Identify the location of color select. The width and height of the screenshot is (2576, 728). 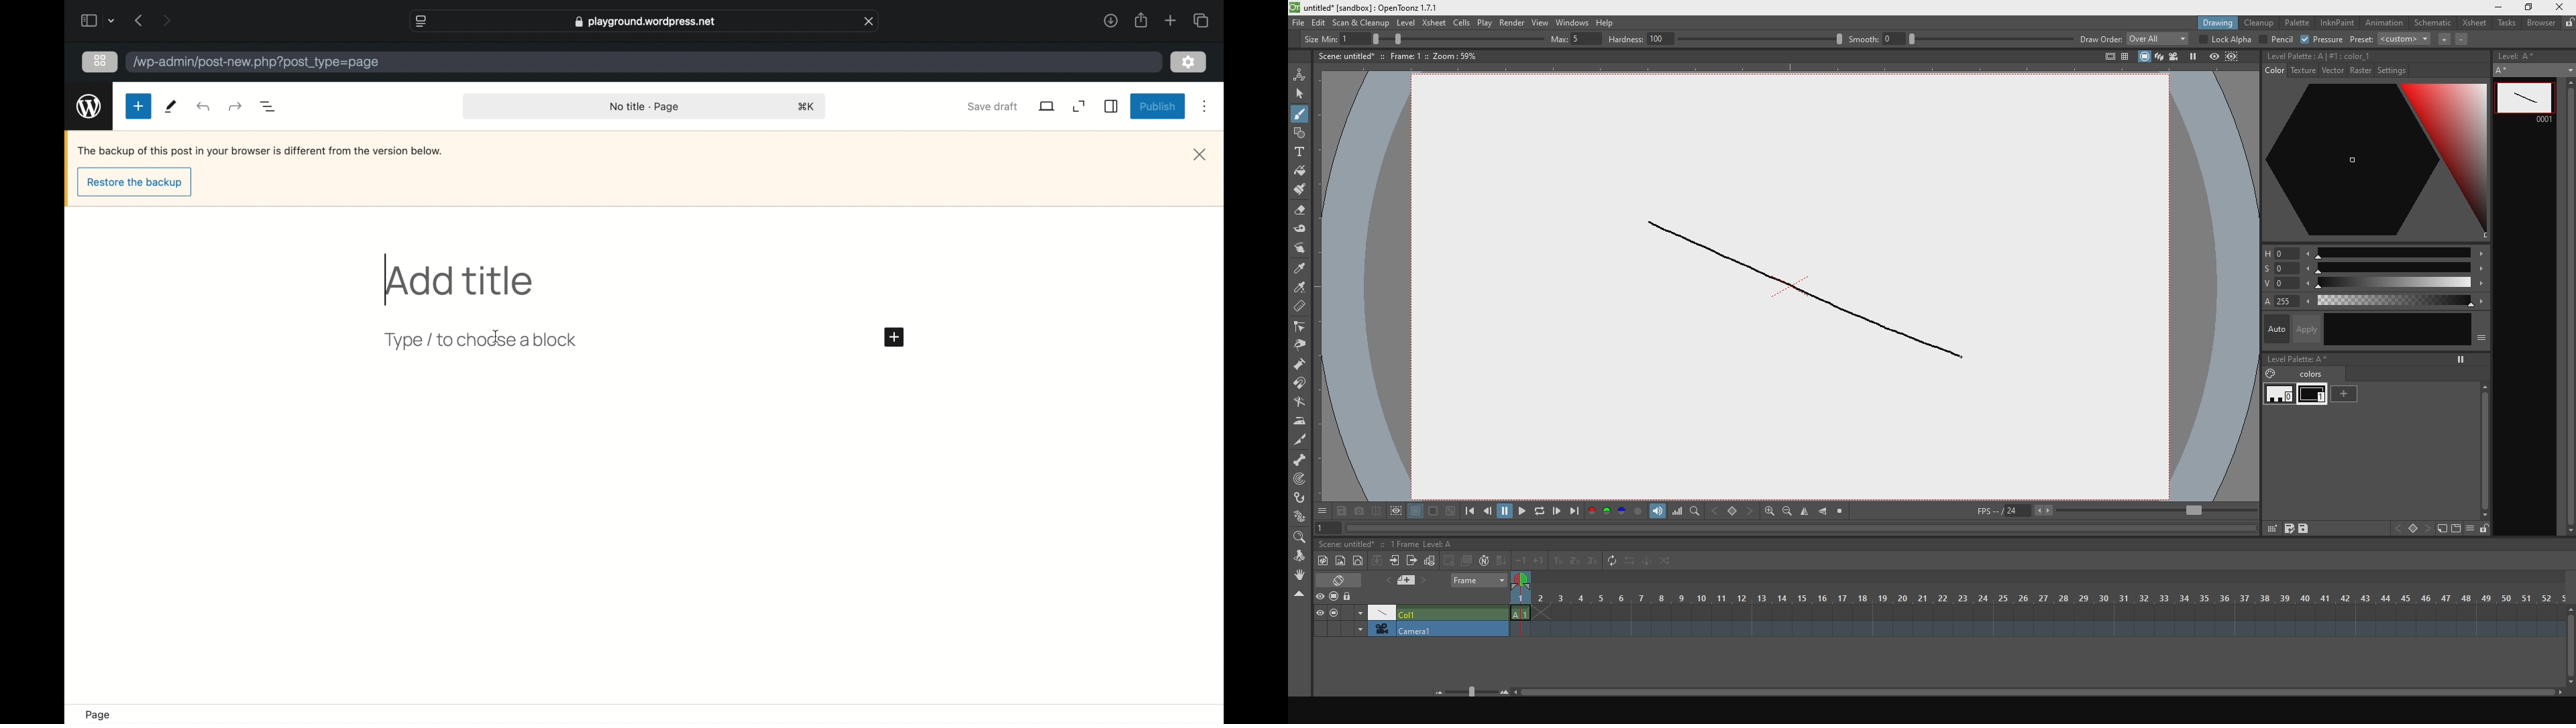
(1301, 289).